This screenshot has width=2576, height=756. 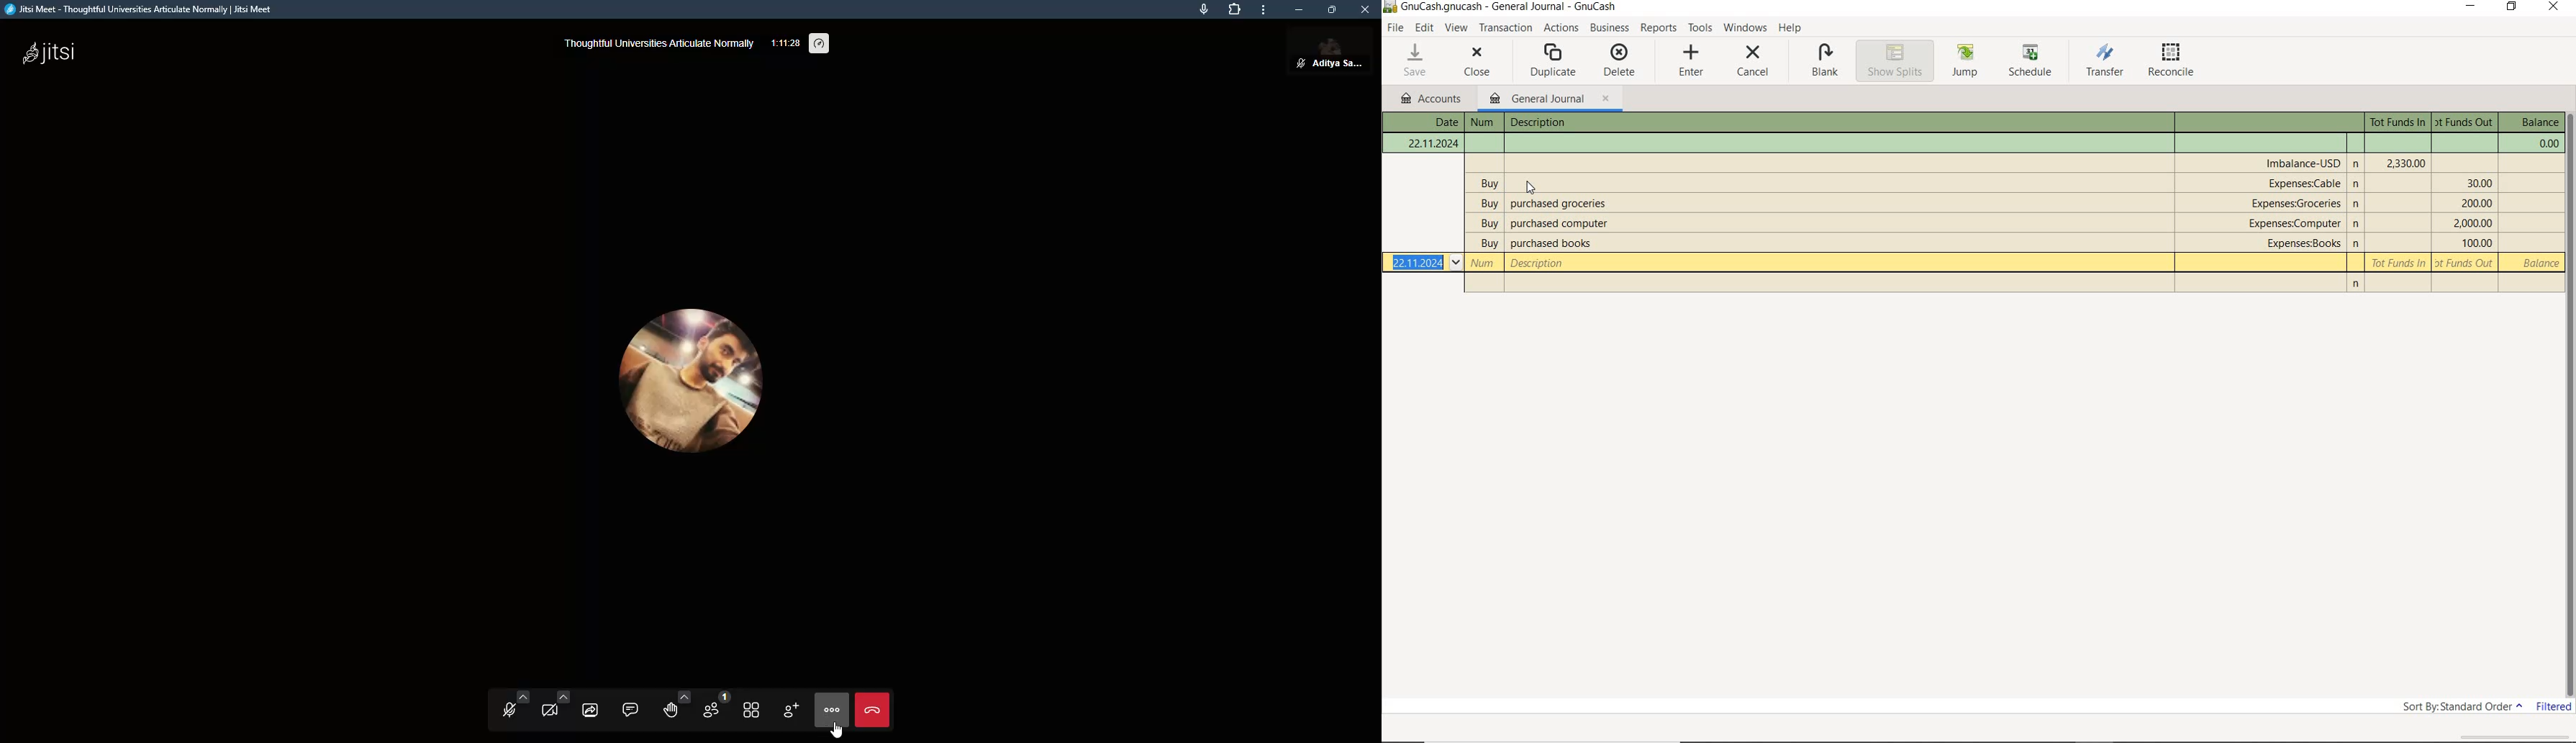 What do you see at coordinates (1510, 7) in the screenshot?
I see `Text` at bounding box center [1510, 7].